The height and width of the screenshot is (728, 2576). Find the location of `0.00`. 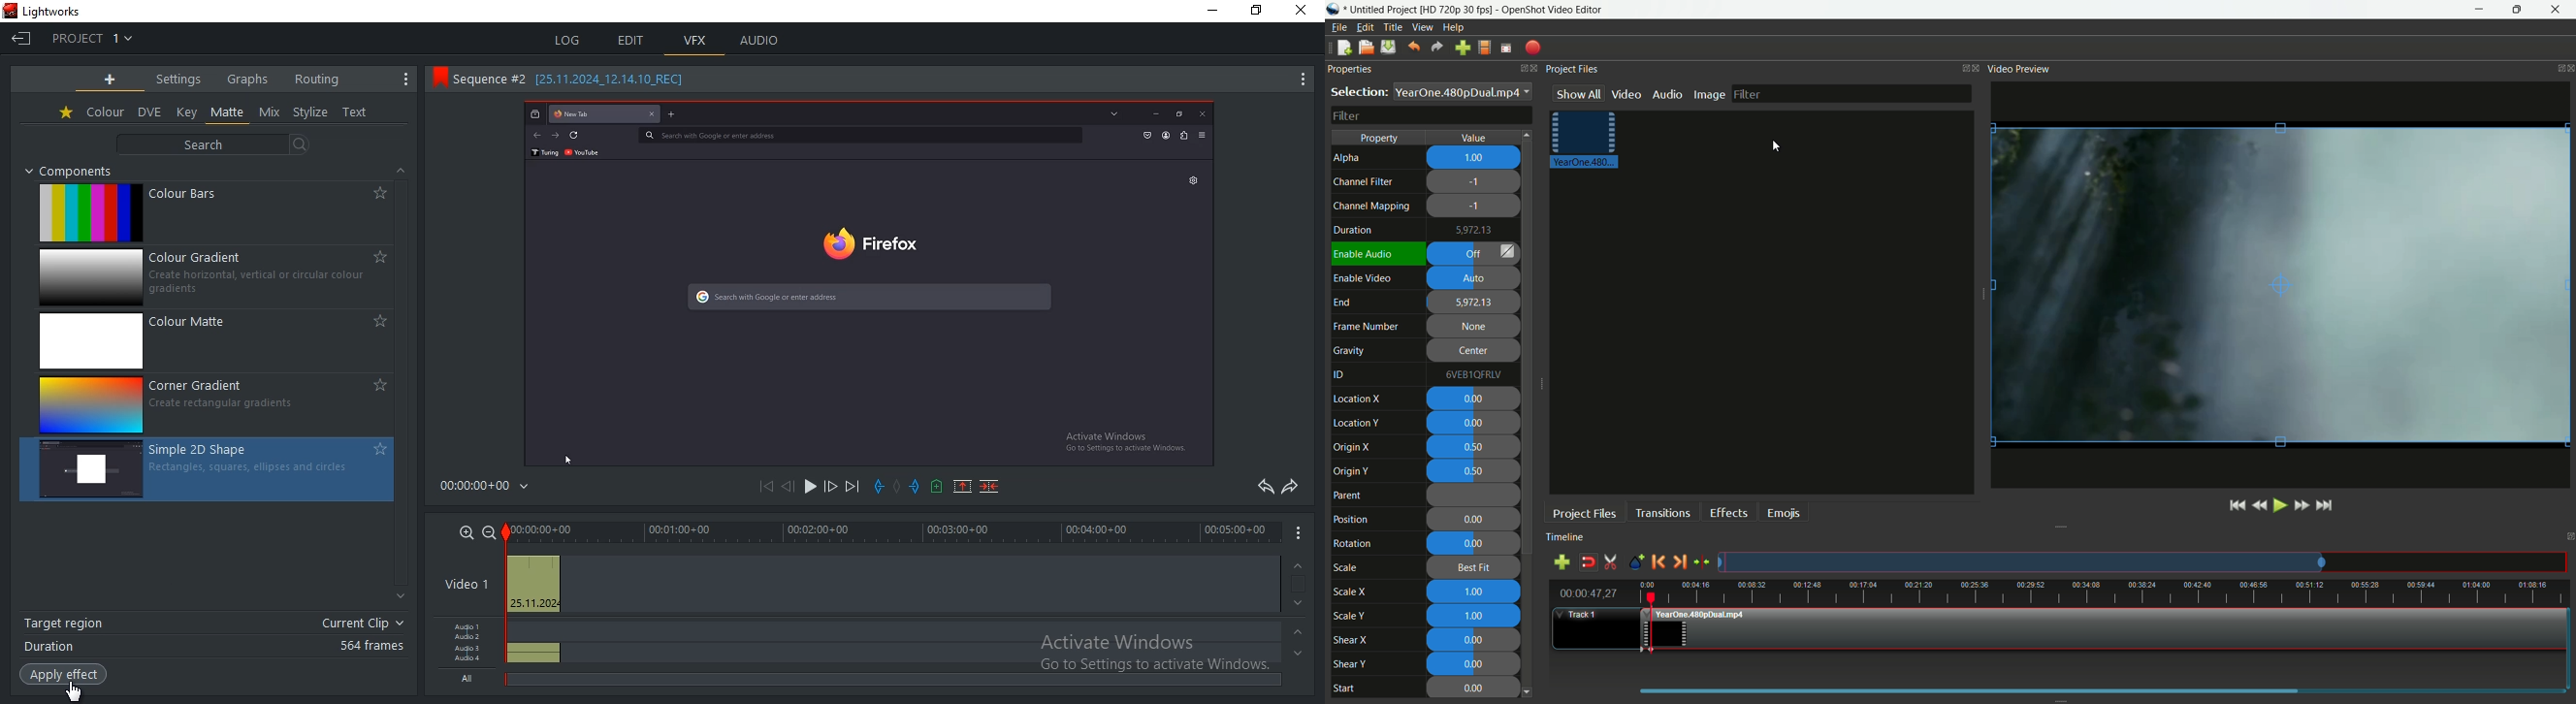

0.00 is located at coordinates (1473, 520).